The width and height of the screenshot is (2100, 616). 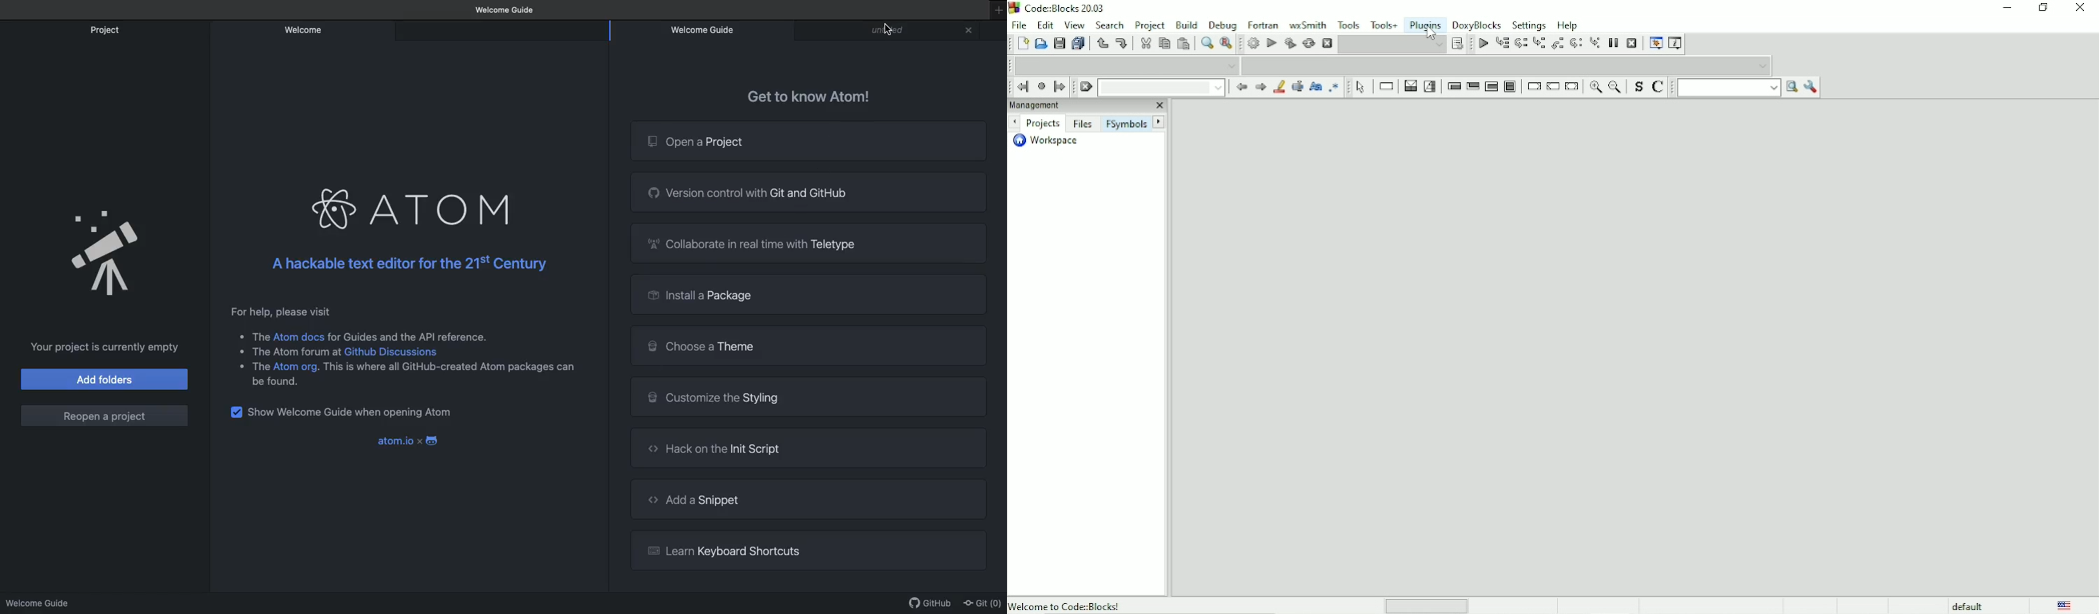 What do you see at coordinates (1430, 86) in the screenshot?
I see `Selection` at bounding box center [1430, 86].